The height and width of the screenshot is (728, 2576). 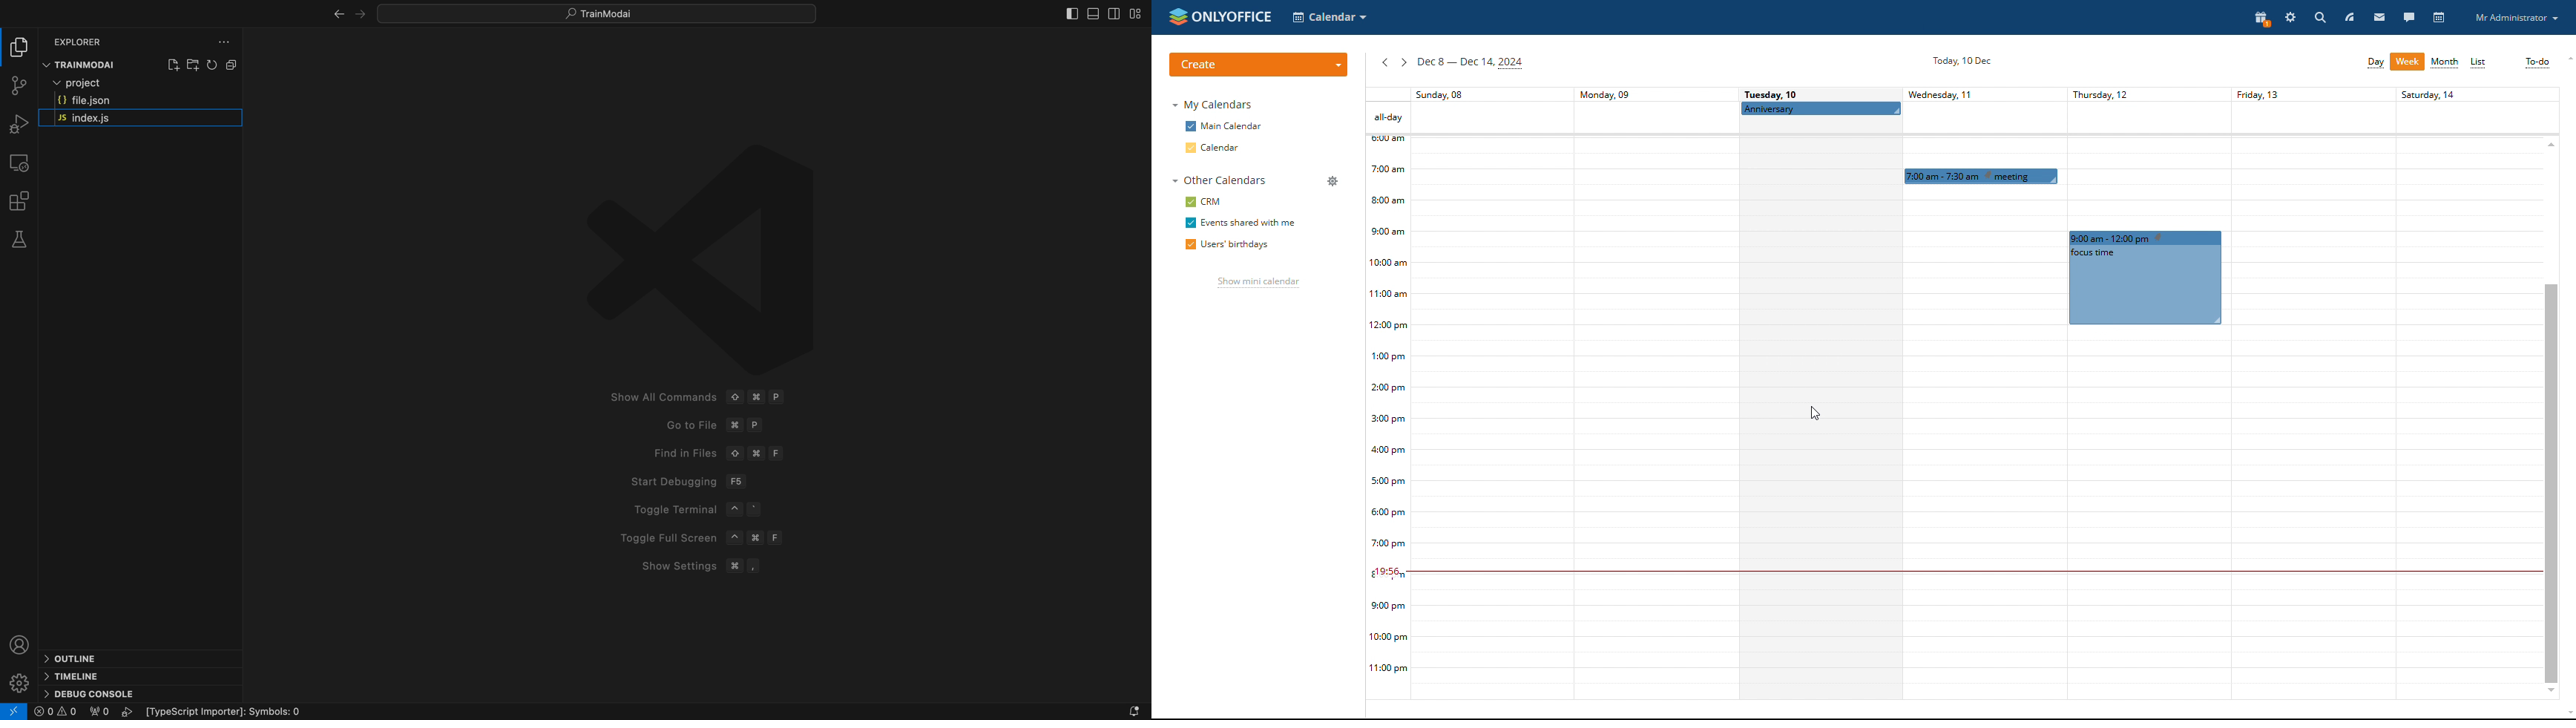 What do you see at coordinates (19, 683) in the screenshot?
I see `settings` at bounding box center [19, 683].